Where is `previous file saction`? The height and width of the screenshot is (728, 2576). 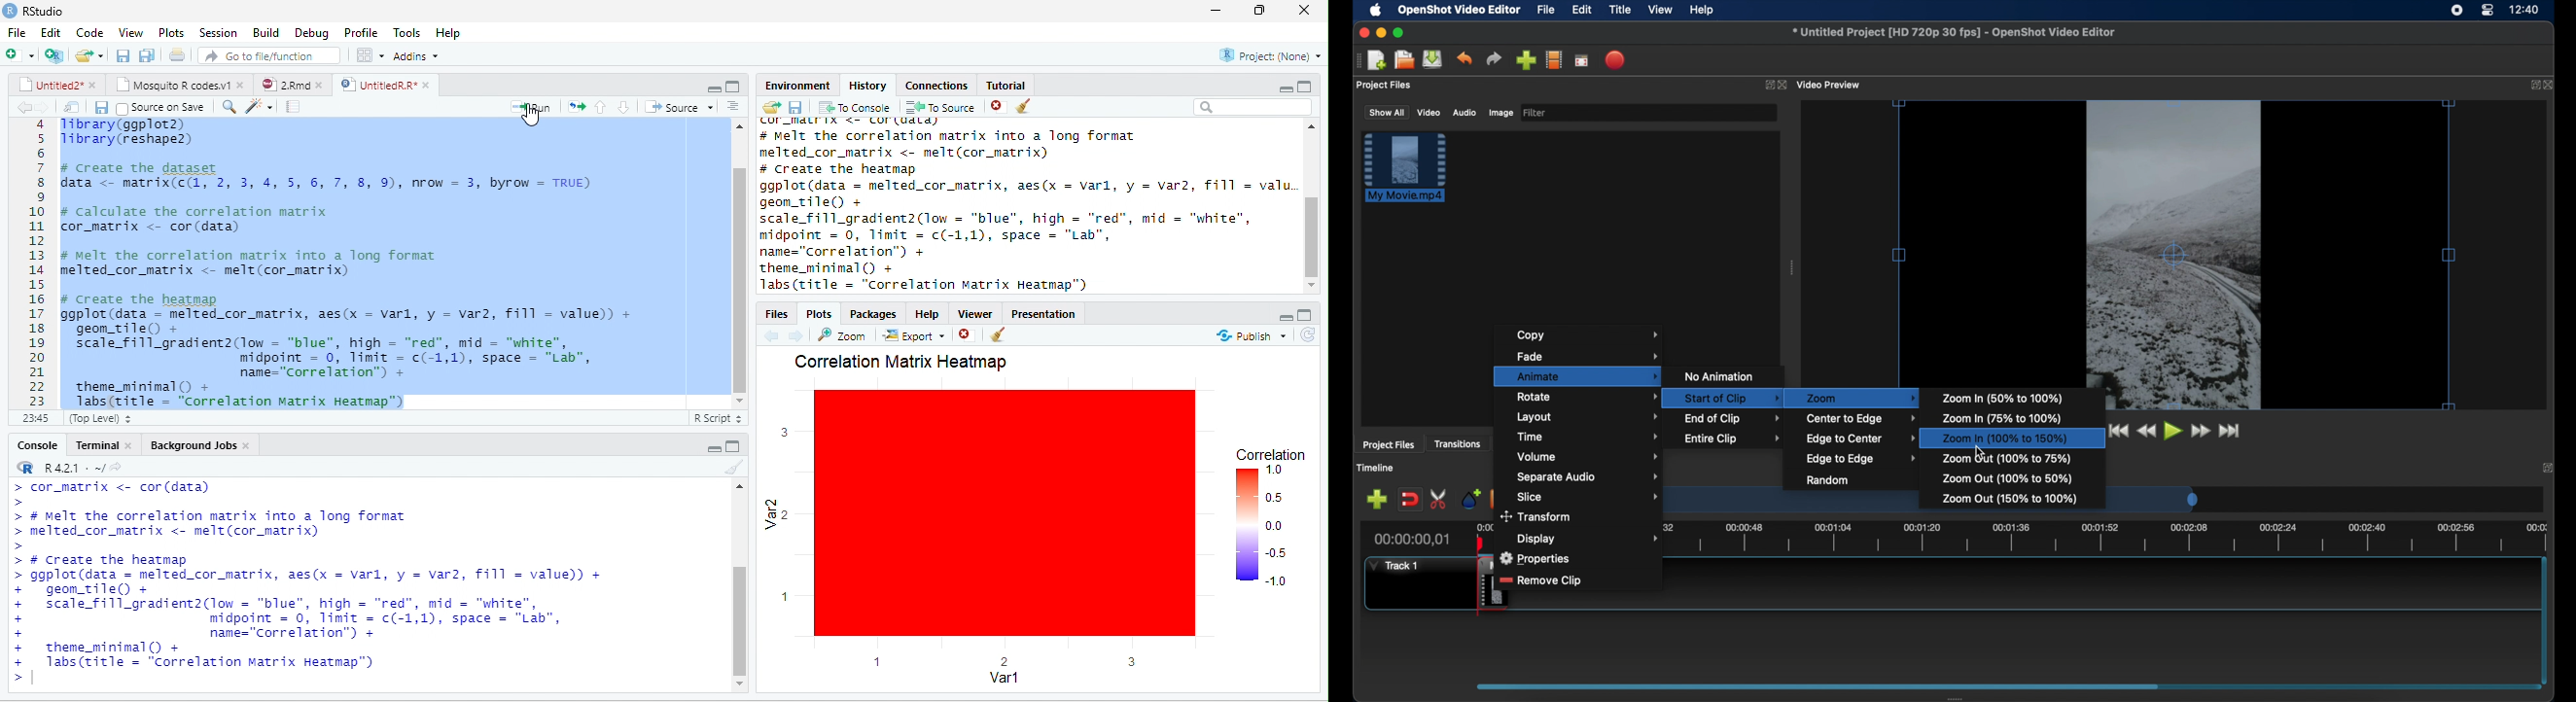 previous file saction is located at coordinates (124, 54).